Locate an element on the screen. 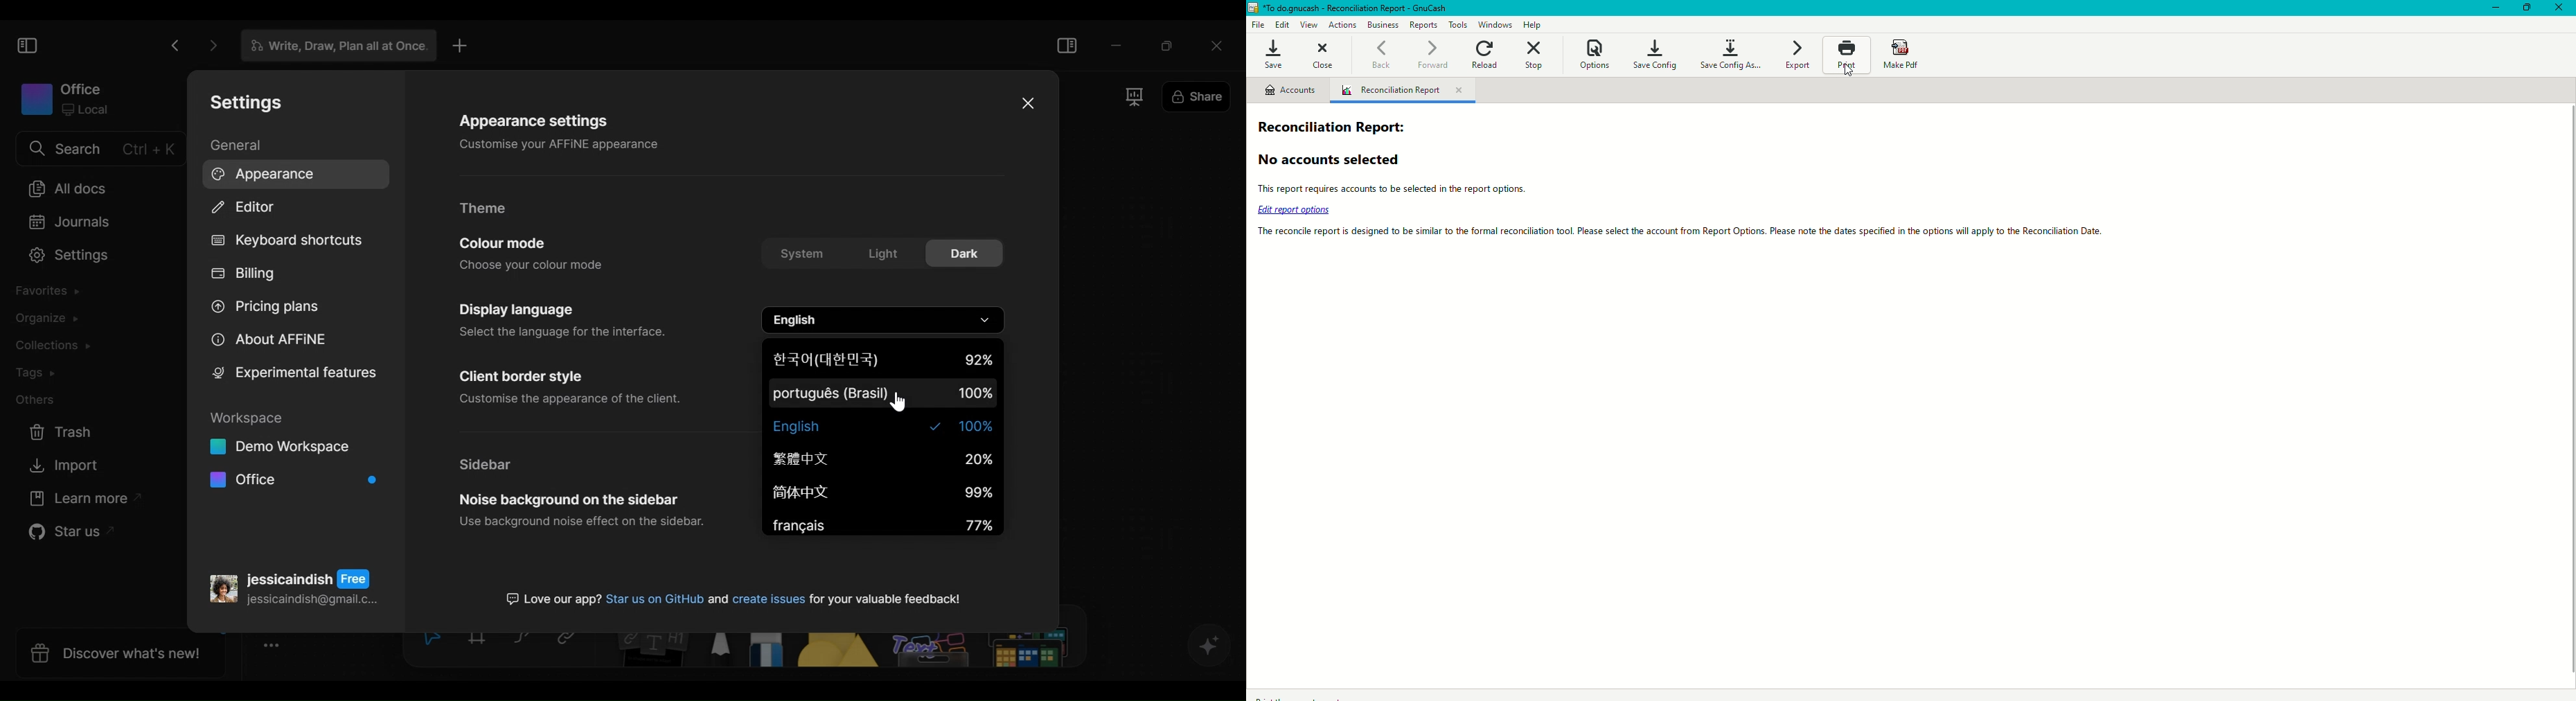 Image resolution: width=2576 pixels, height=728 pixels. Noise background is located at coordinates (581, 513).